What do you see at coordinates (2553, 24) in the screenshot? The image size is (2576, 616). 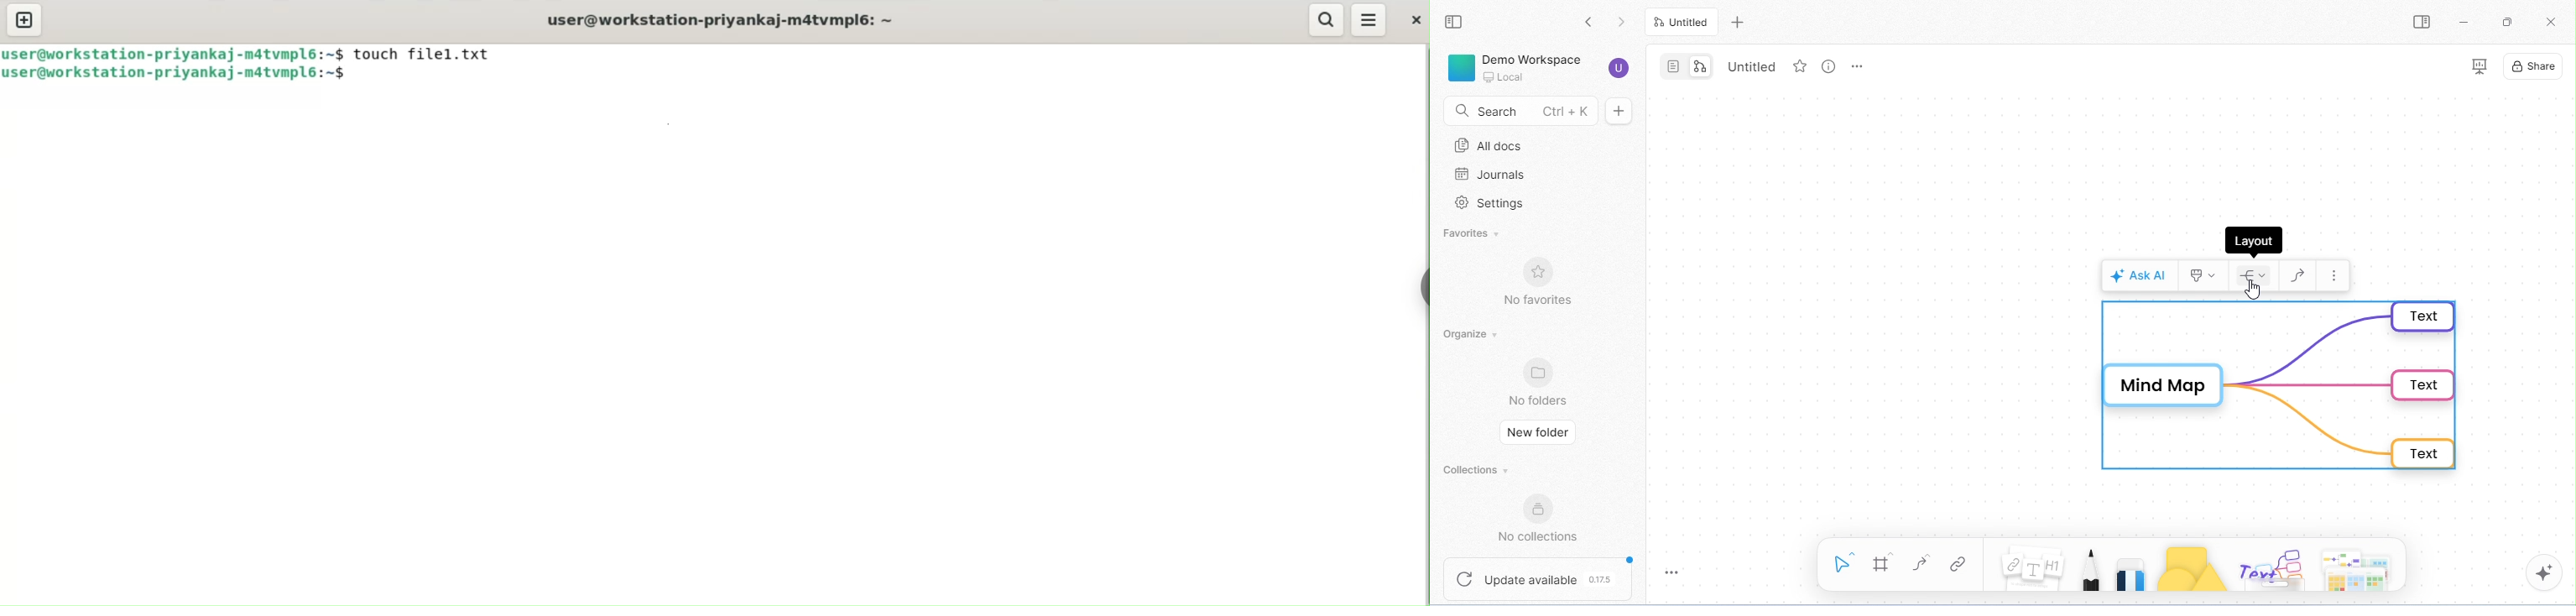 I see `close` at bounding box center [2553, 24].